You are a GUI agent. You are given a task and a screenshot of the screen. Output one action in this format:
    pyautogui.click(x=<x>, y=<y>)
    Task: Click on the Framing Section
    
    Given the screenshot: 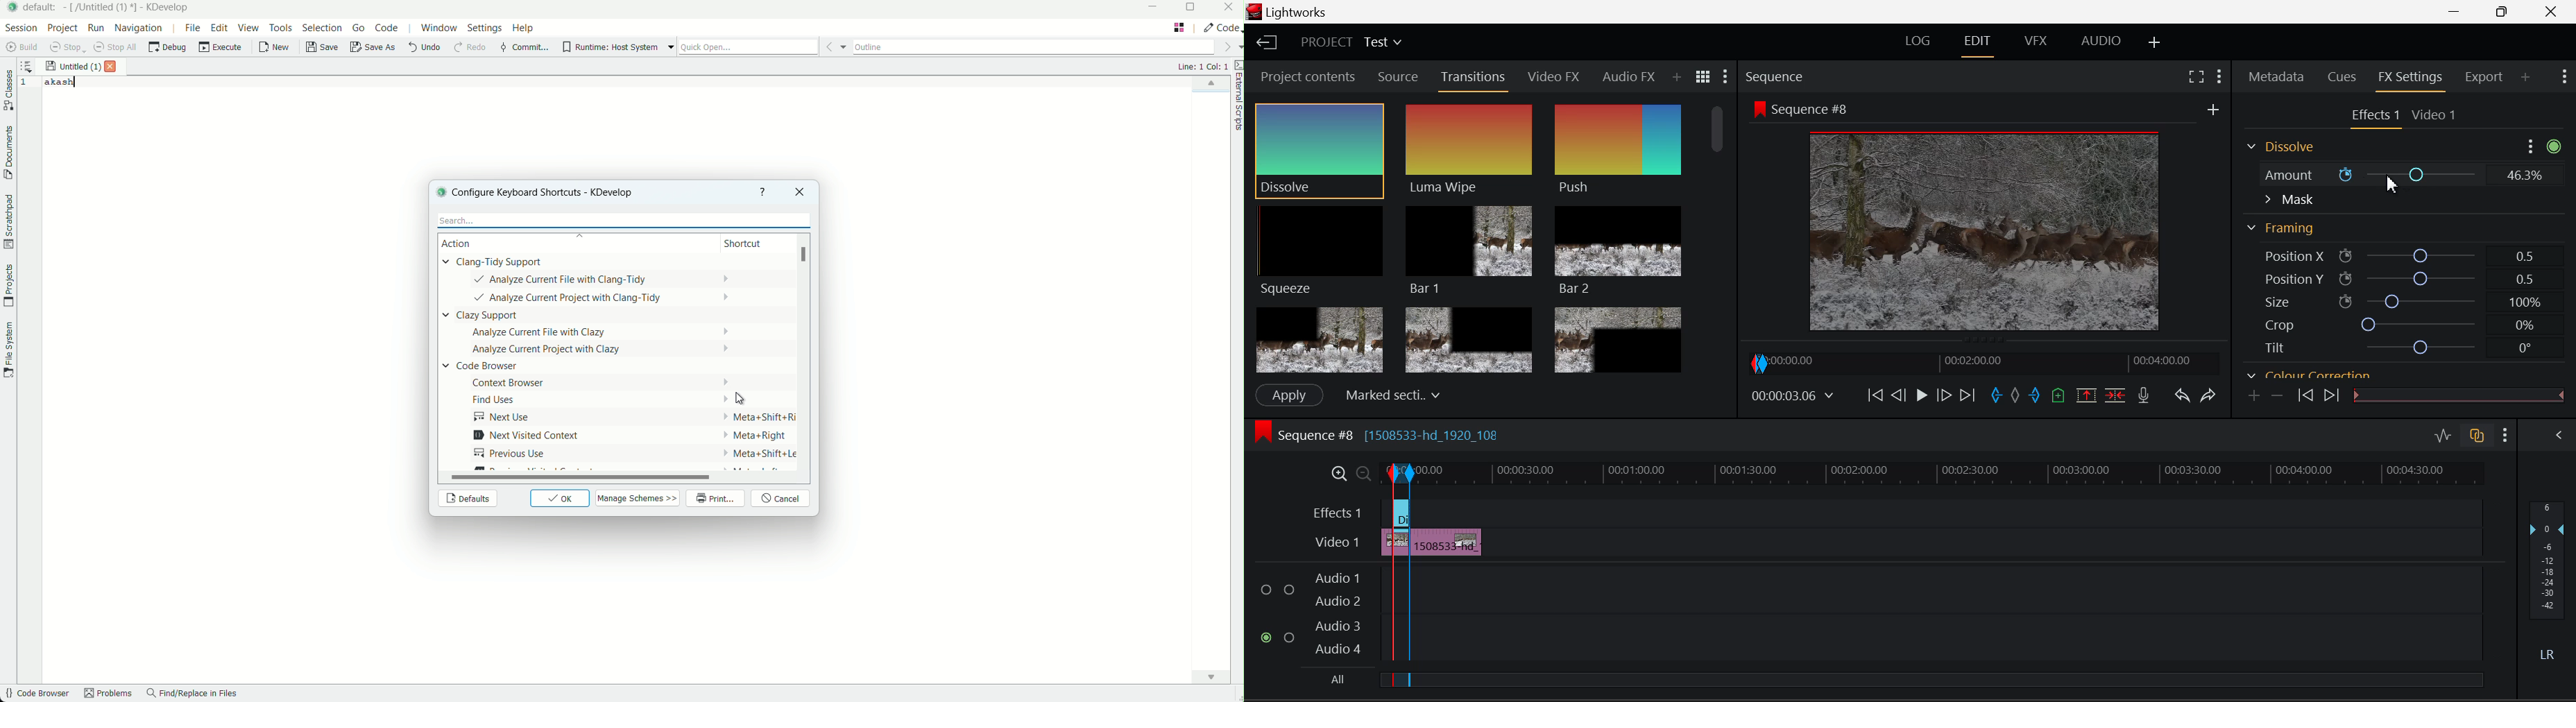 What is the action you would take?
    pyautogui.click(x=2282, y=229)
    